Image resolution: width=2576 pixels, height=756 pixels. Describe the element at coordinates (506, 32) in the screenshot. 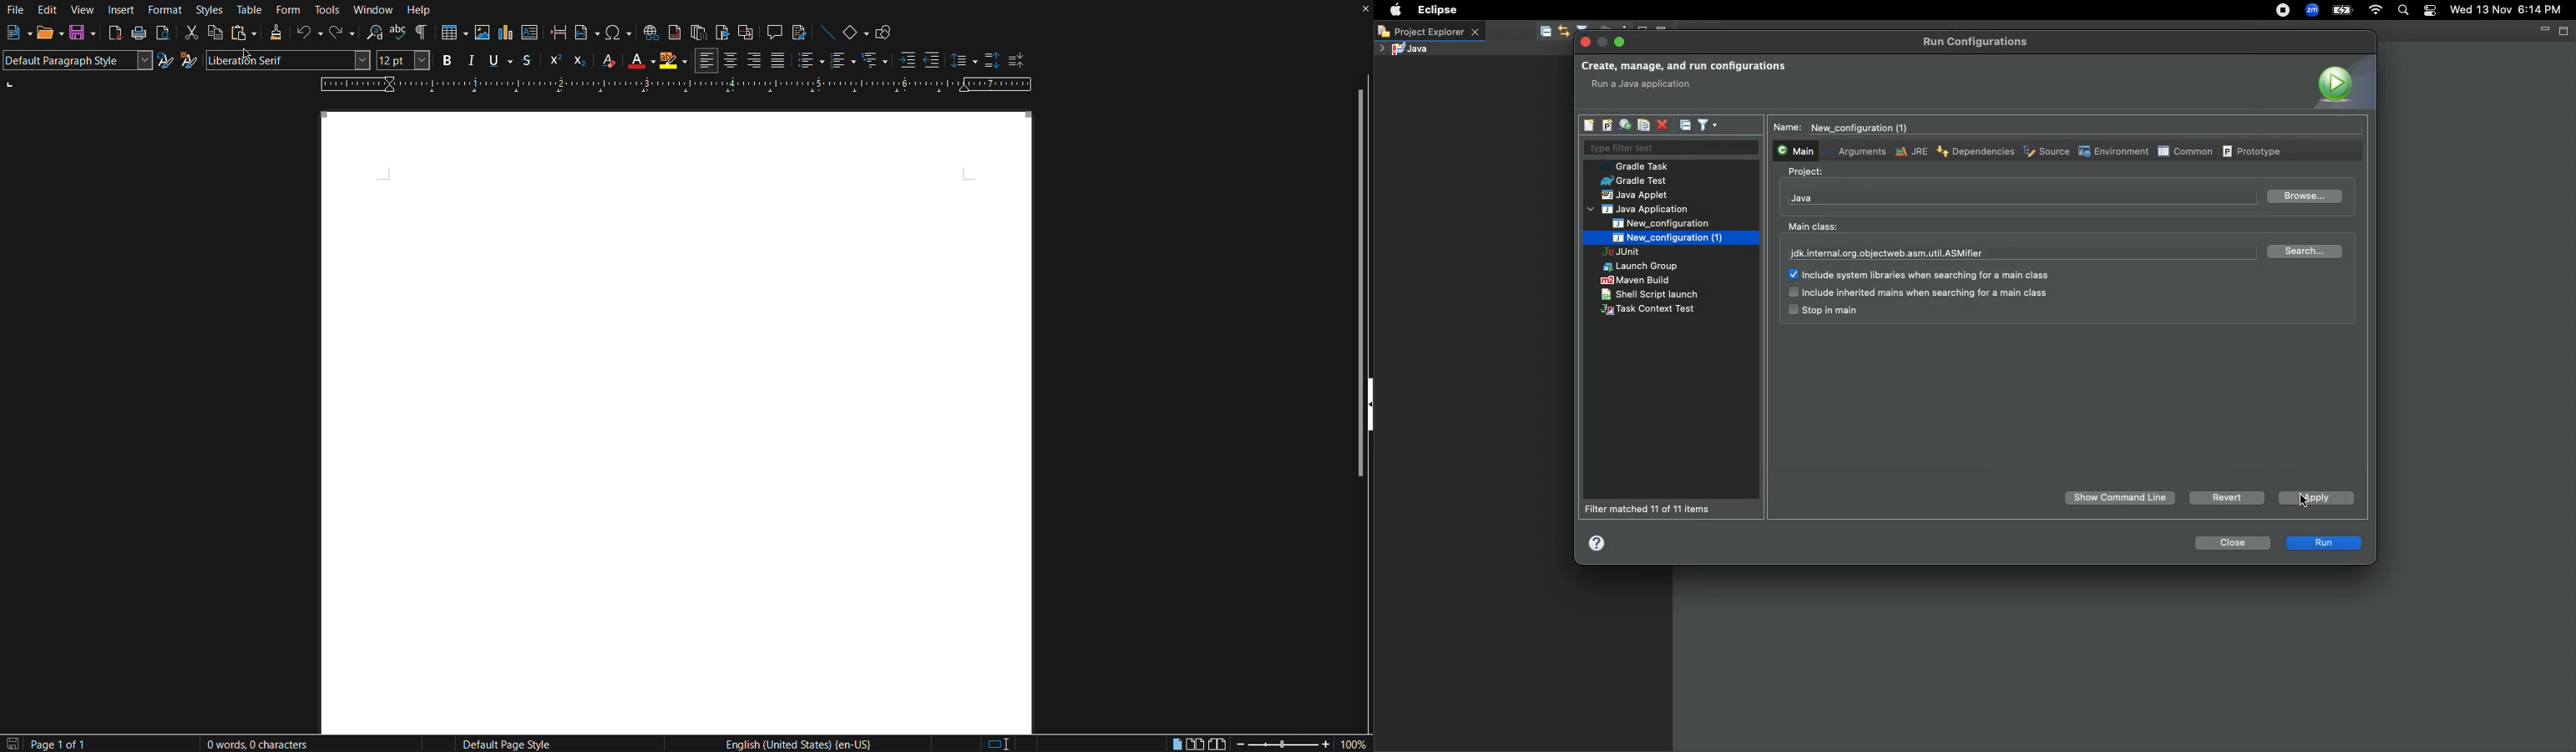

I see `Insert Graph` at that location.